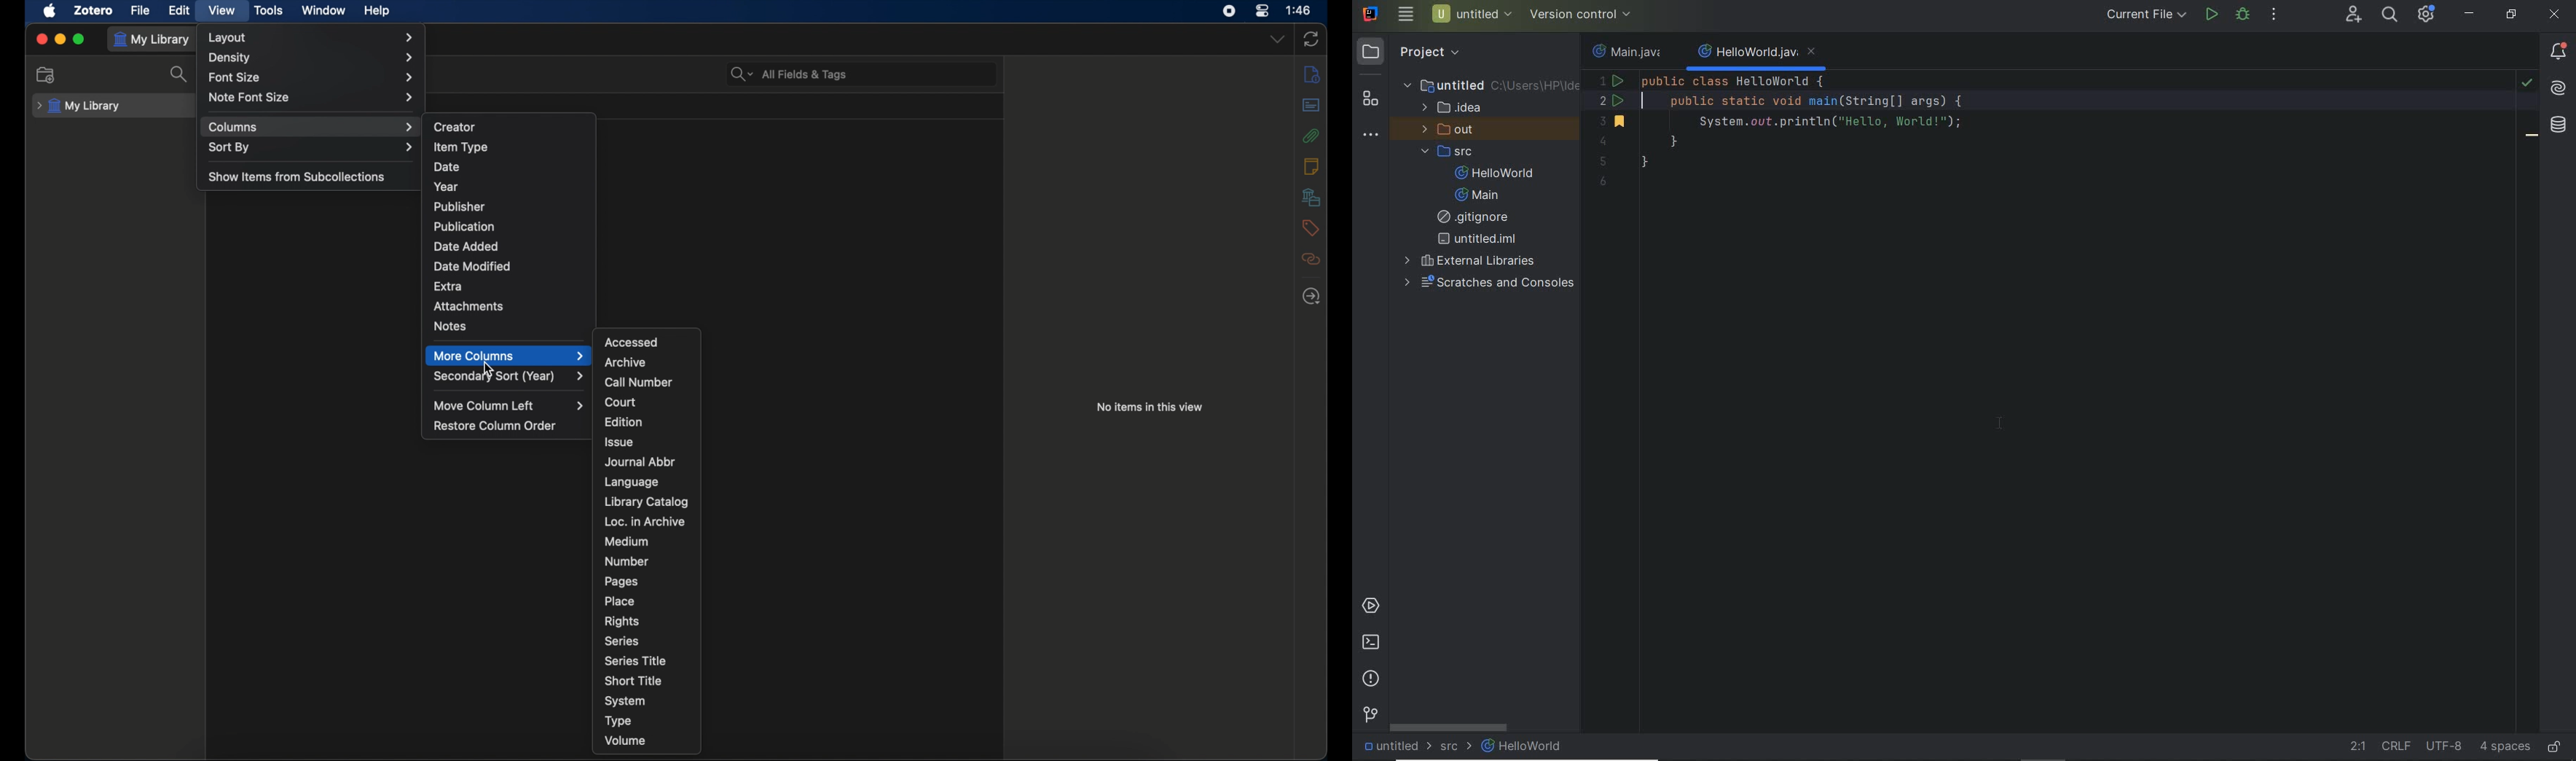 Image resolution: width=2576 pixels, height=784 pixels. I want to click on density, so click(311, 57).